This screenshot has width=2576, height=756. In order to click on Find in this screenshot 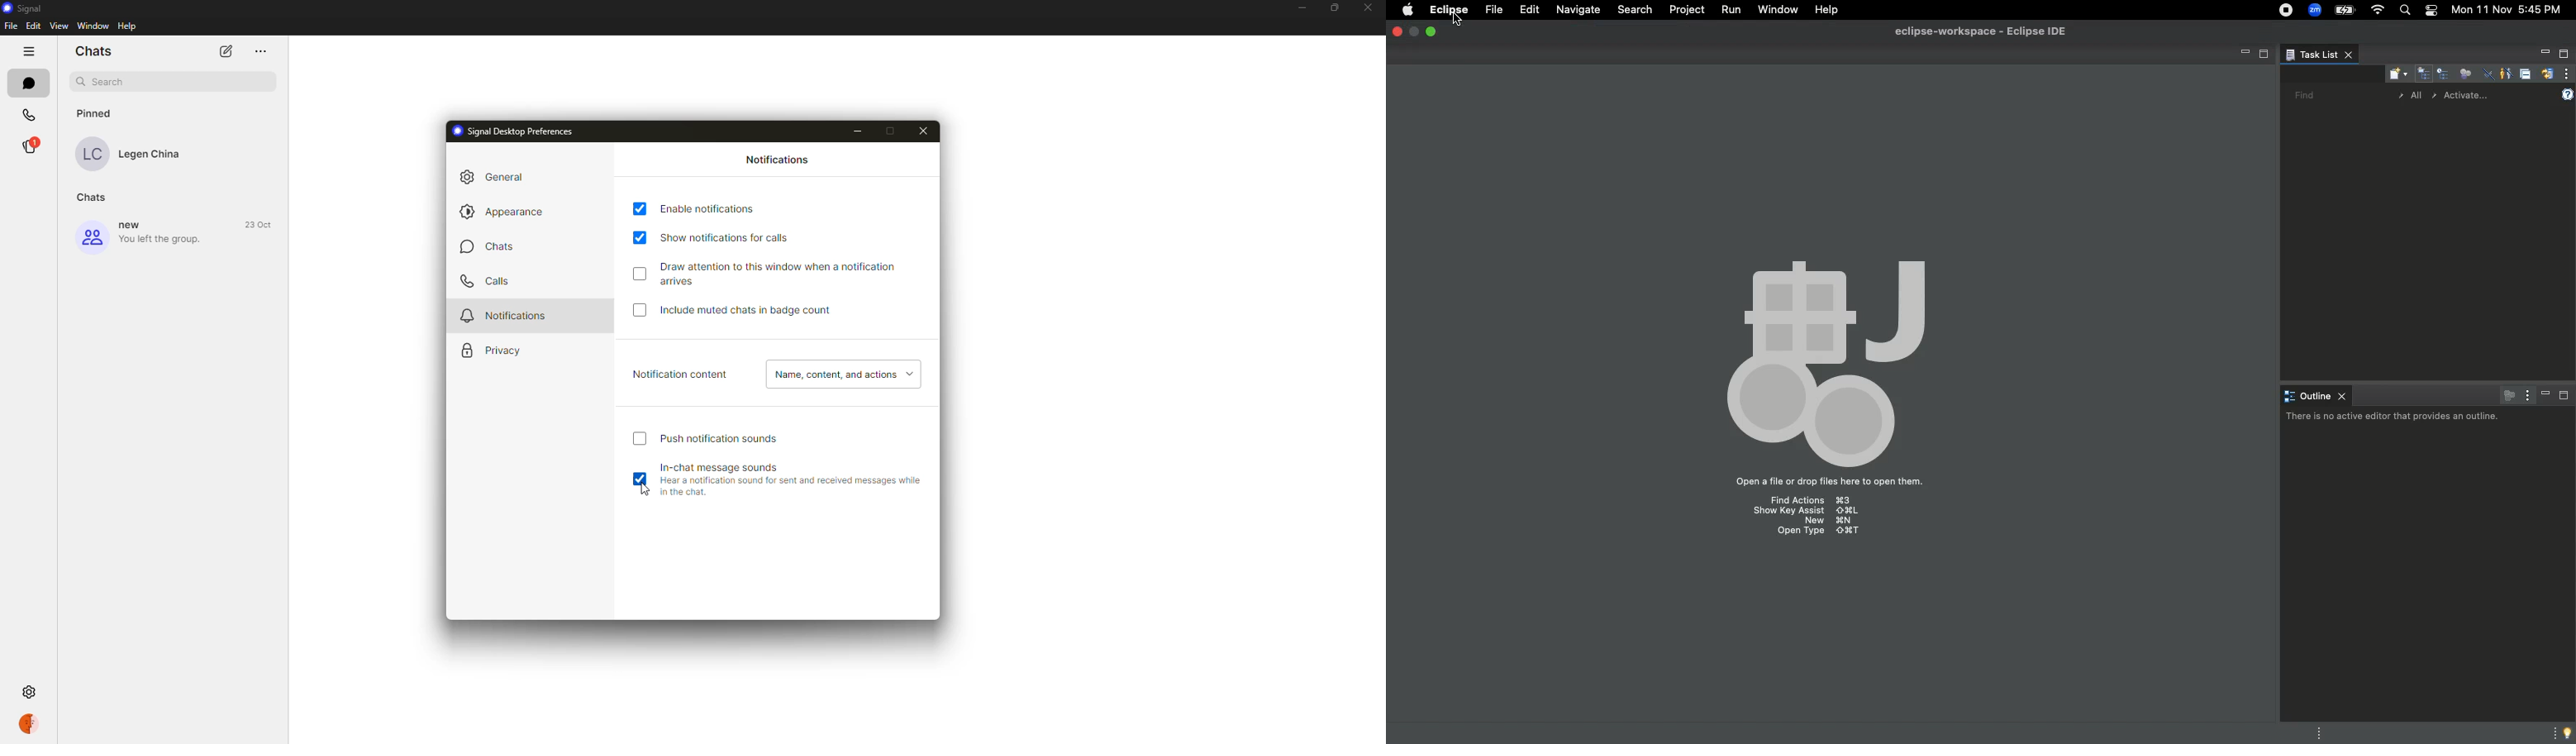, I will do `click(2300, 95)`.